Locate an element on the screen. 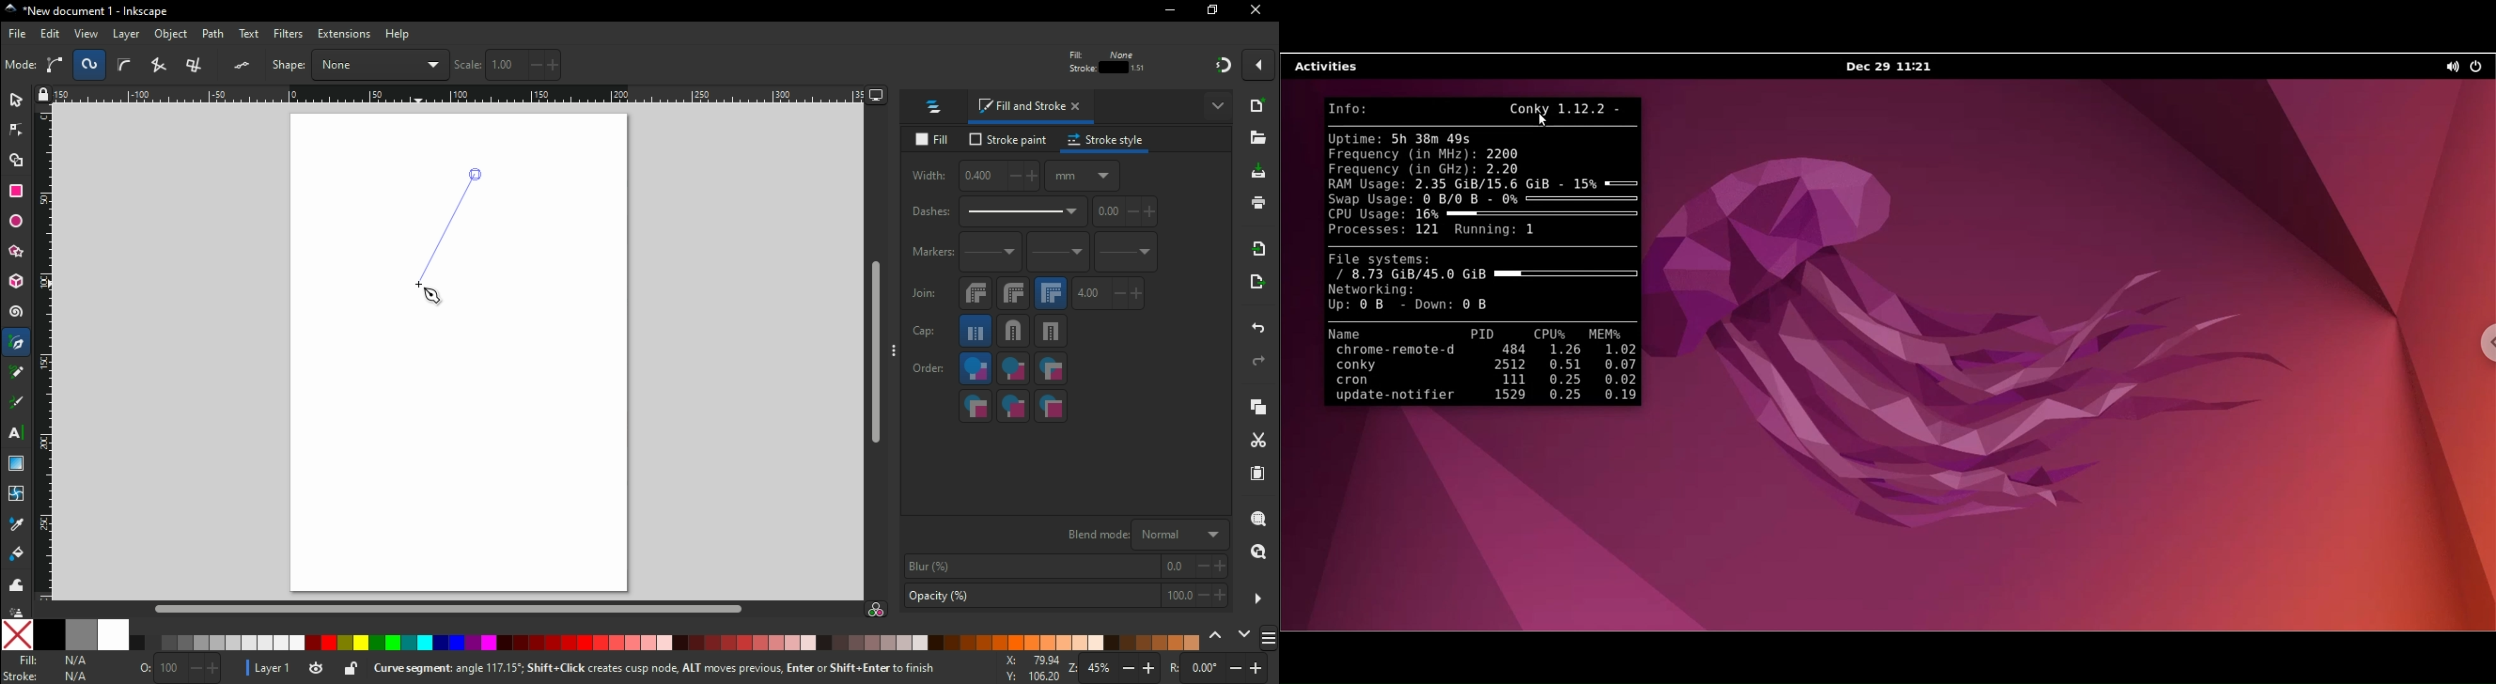  show is located at coordinates (1218, 108).